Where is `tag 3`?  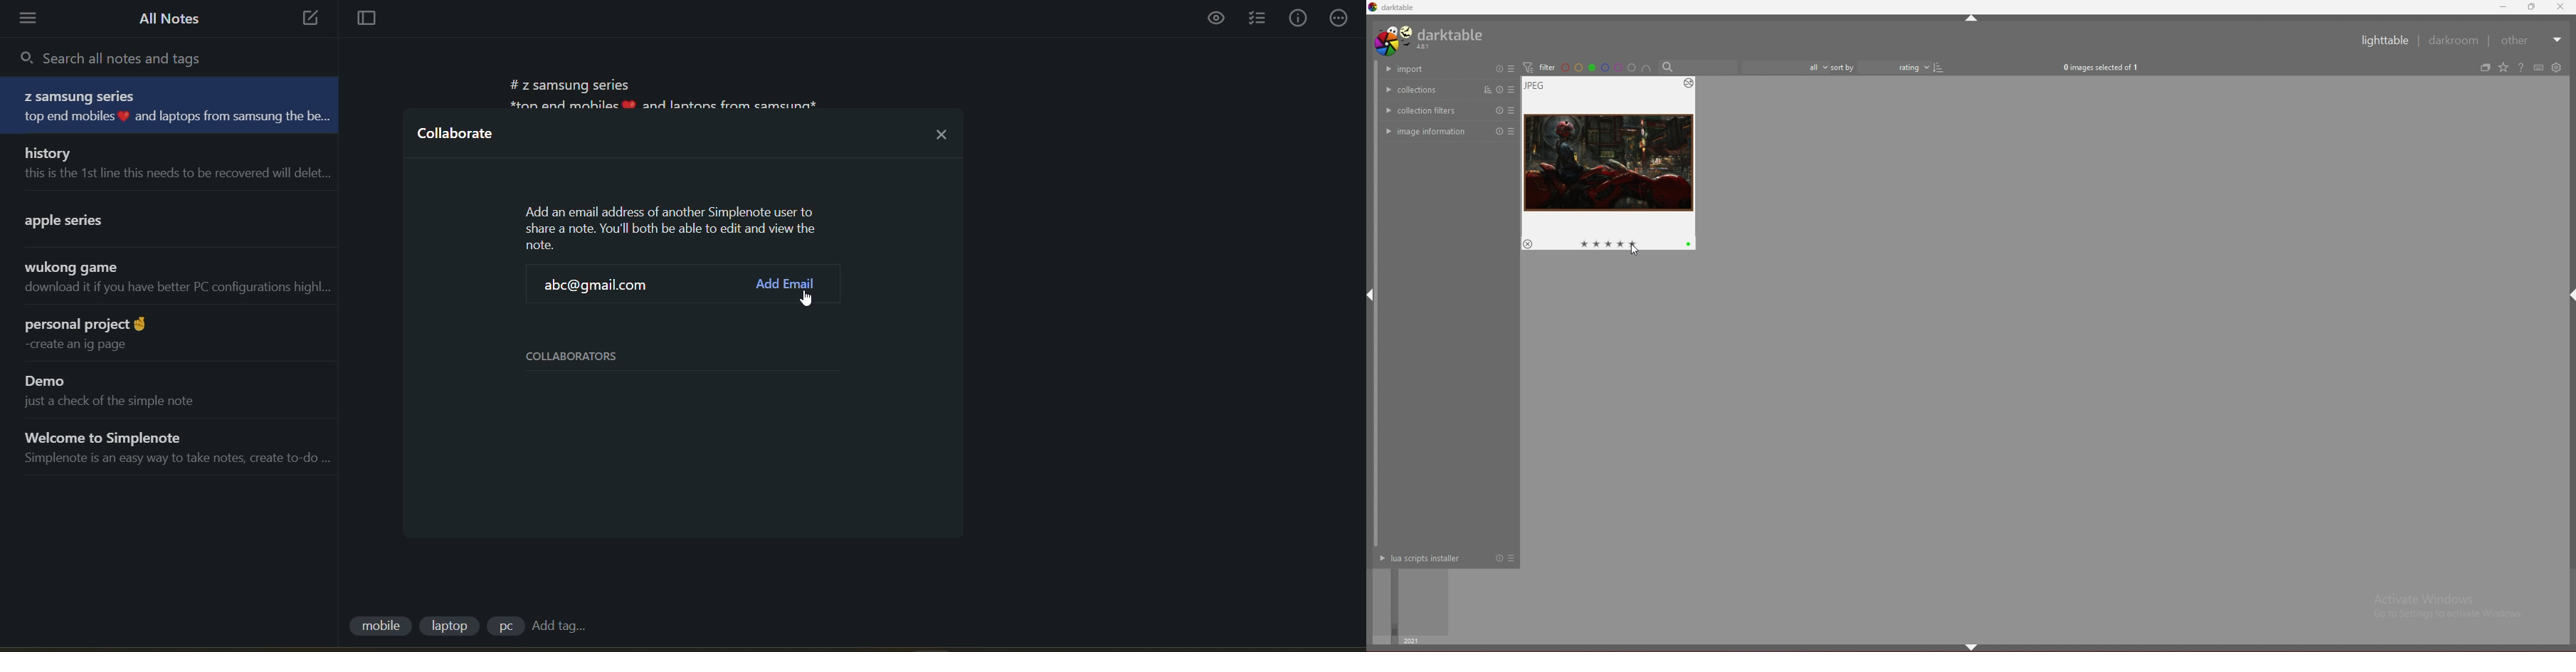
tag 3 is located at coordinates (505, 626).